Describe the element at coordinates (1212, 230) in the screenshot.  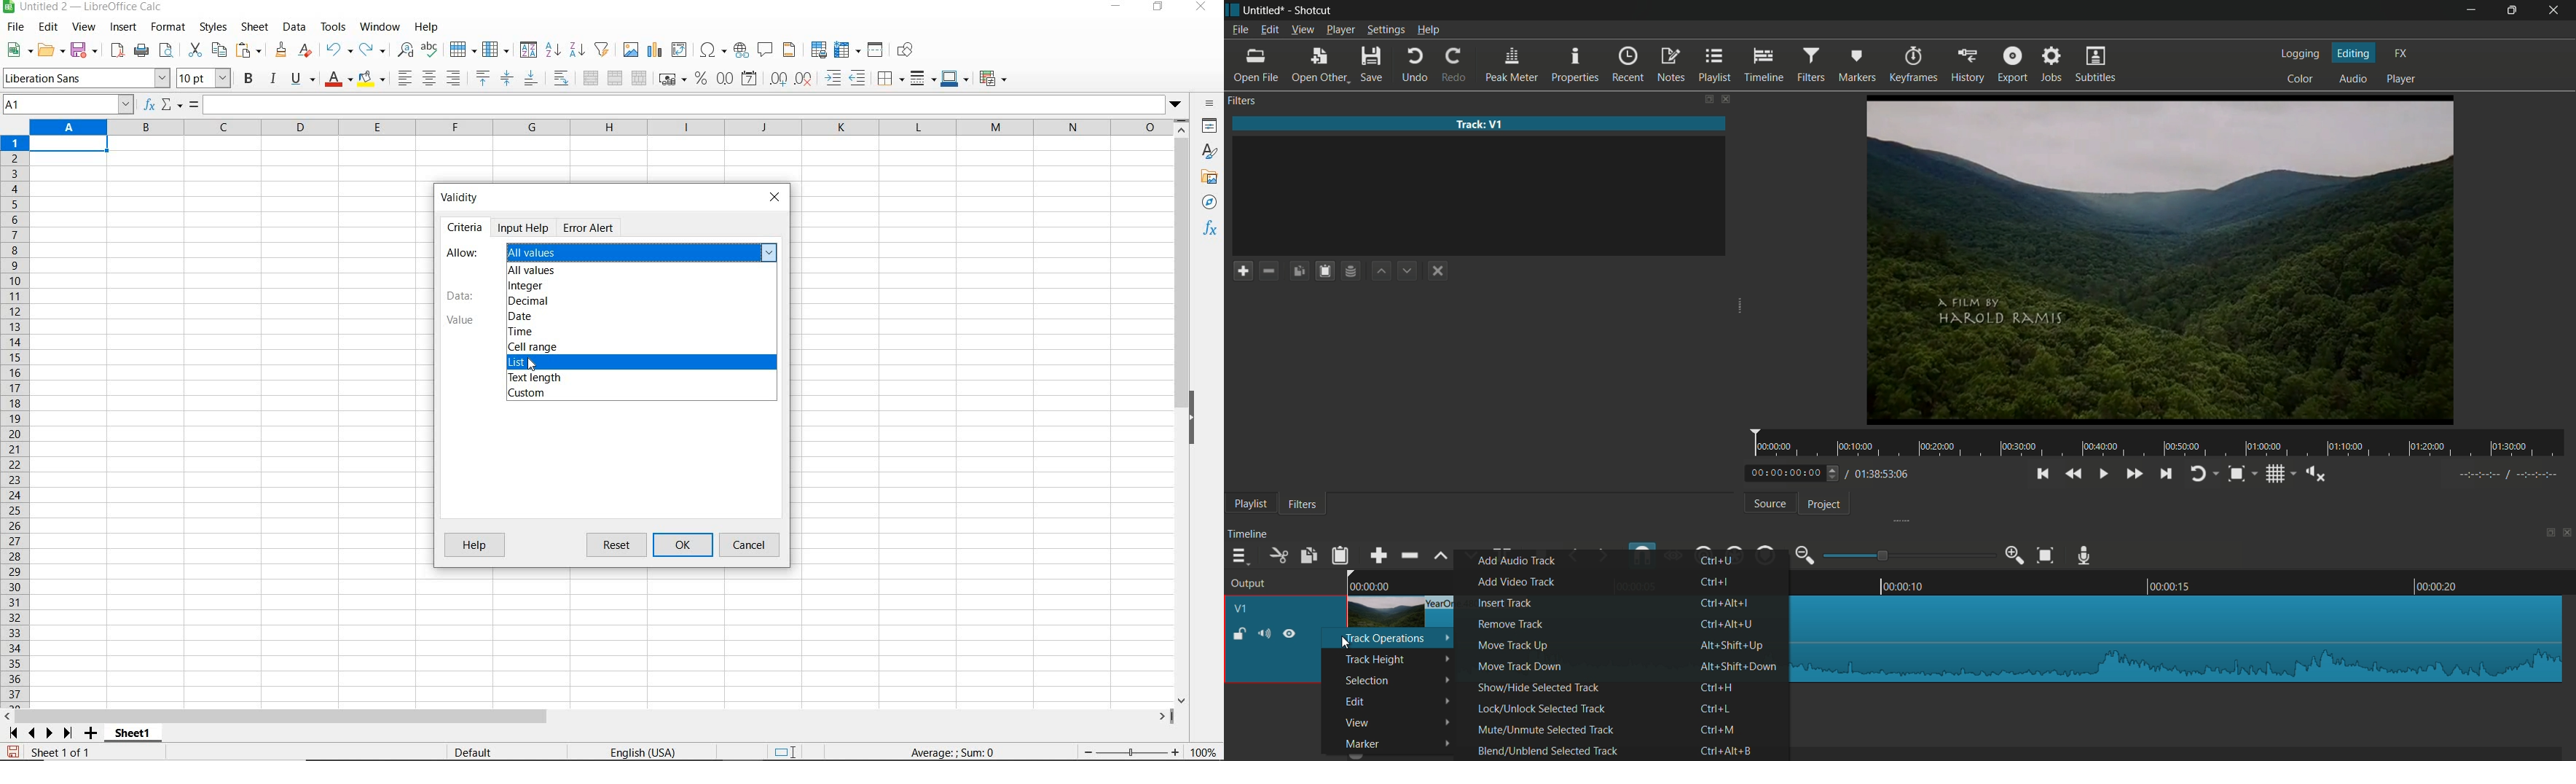
I see `functions` at that location.